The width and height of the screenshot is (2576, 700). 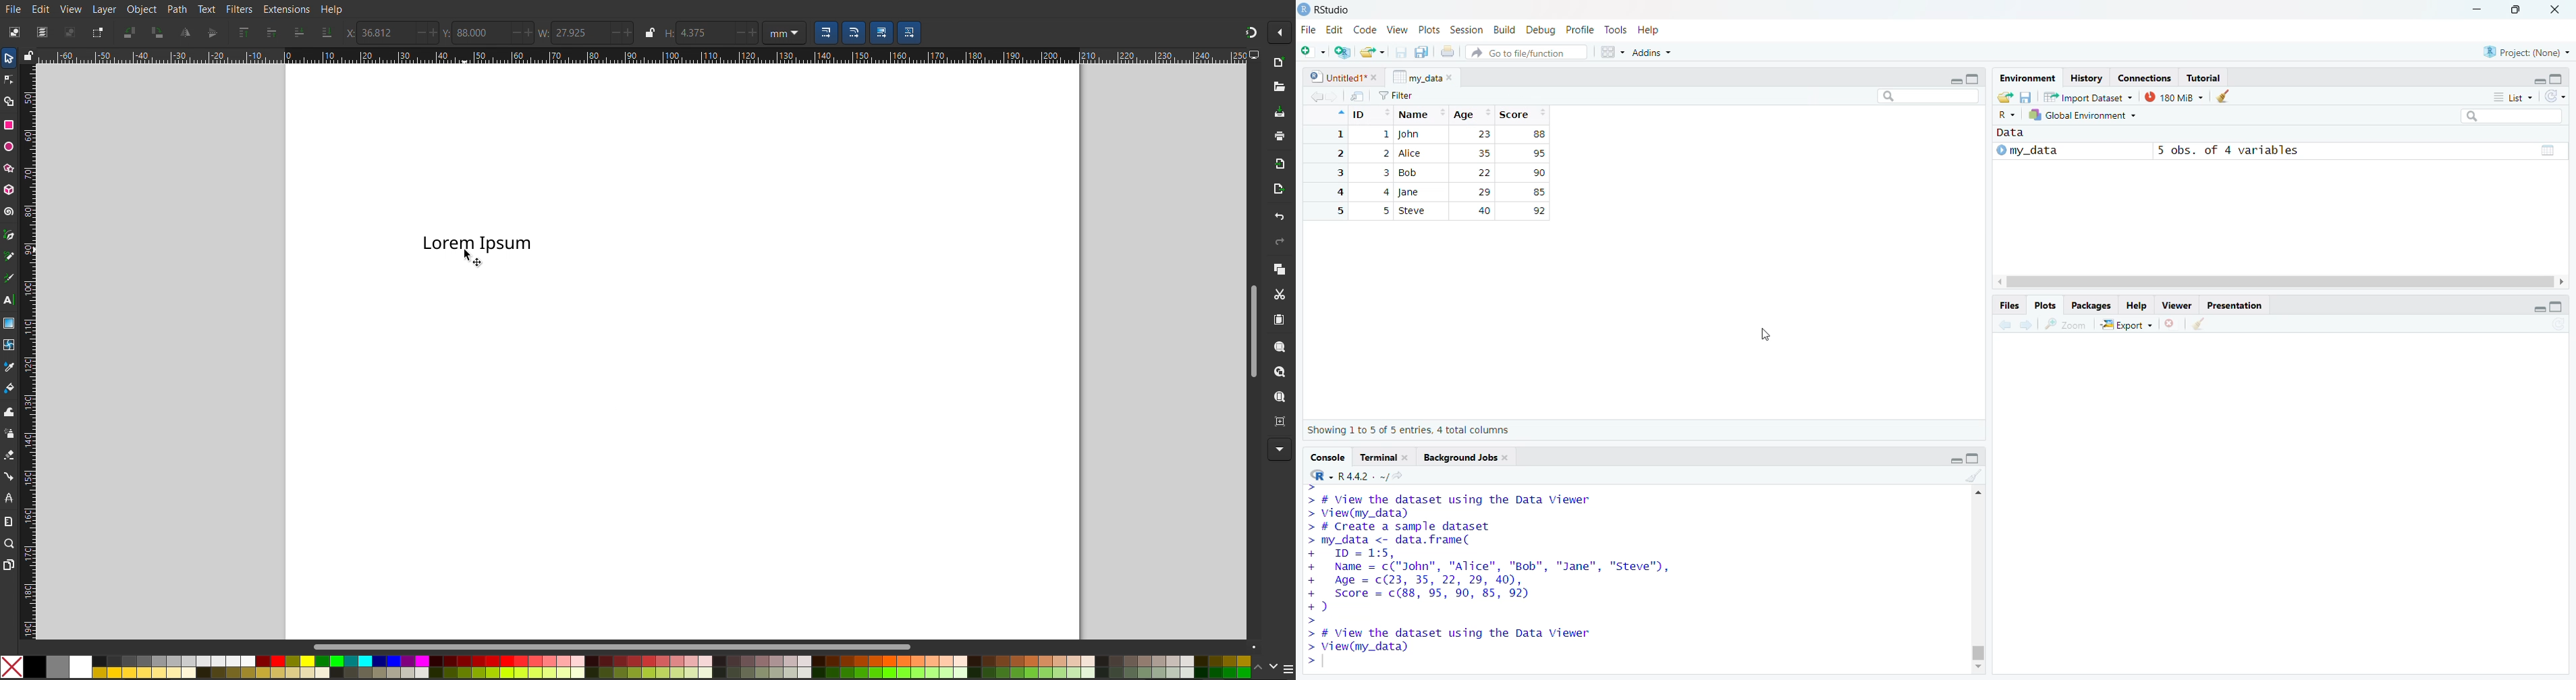 What do you see at coordinates (1612, 54) in the screenshot?
I see `workspaces pane` at bounding box center [1612, 54].